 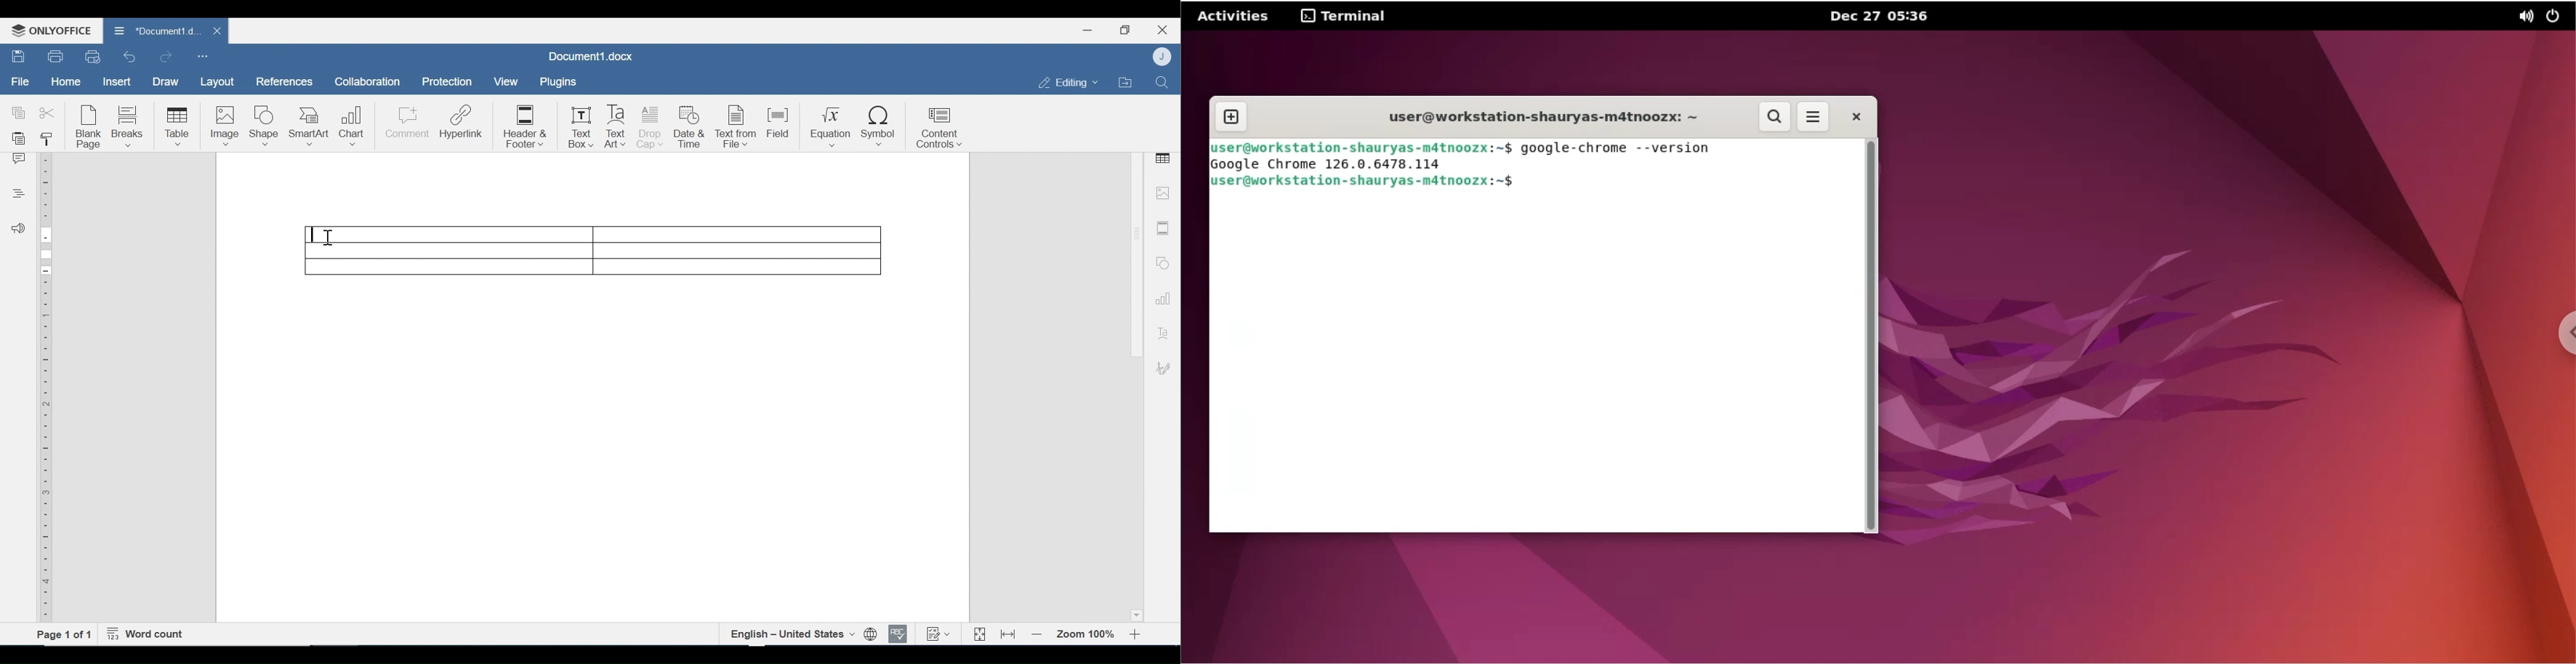 I want to click on Quick Print, so click(x=92, y=56).